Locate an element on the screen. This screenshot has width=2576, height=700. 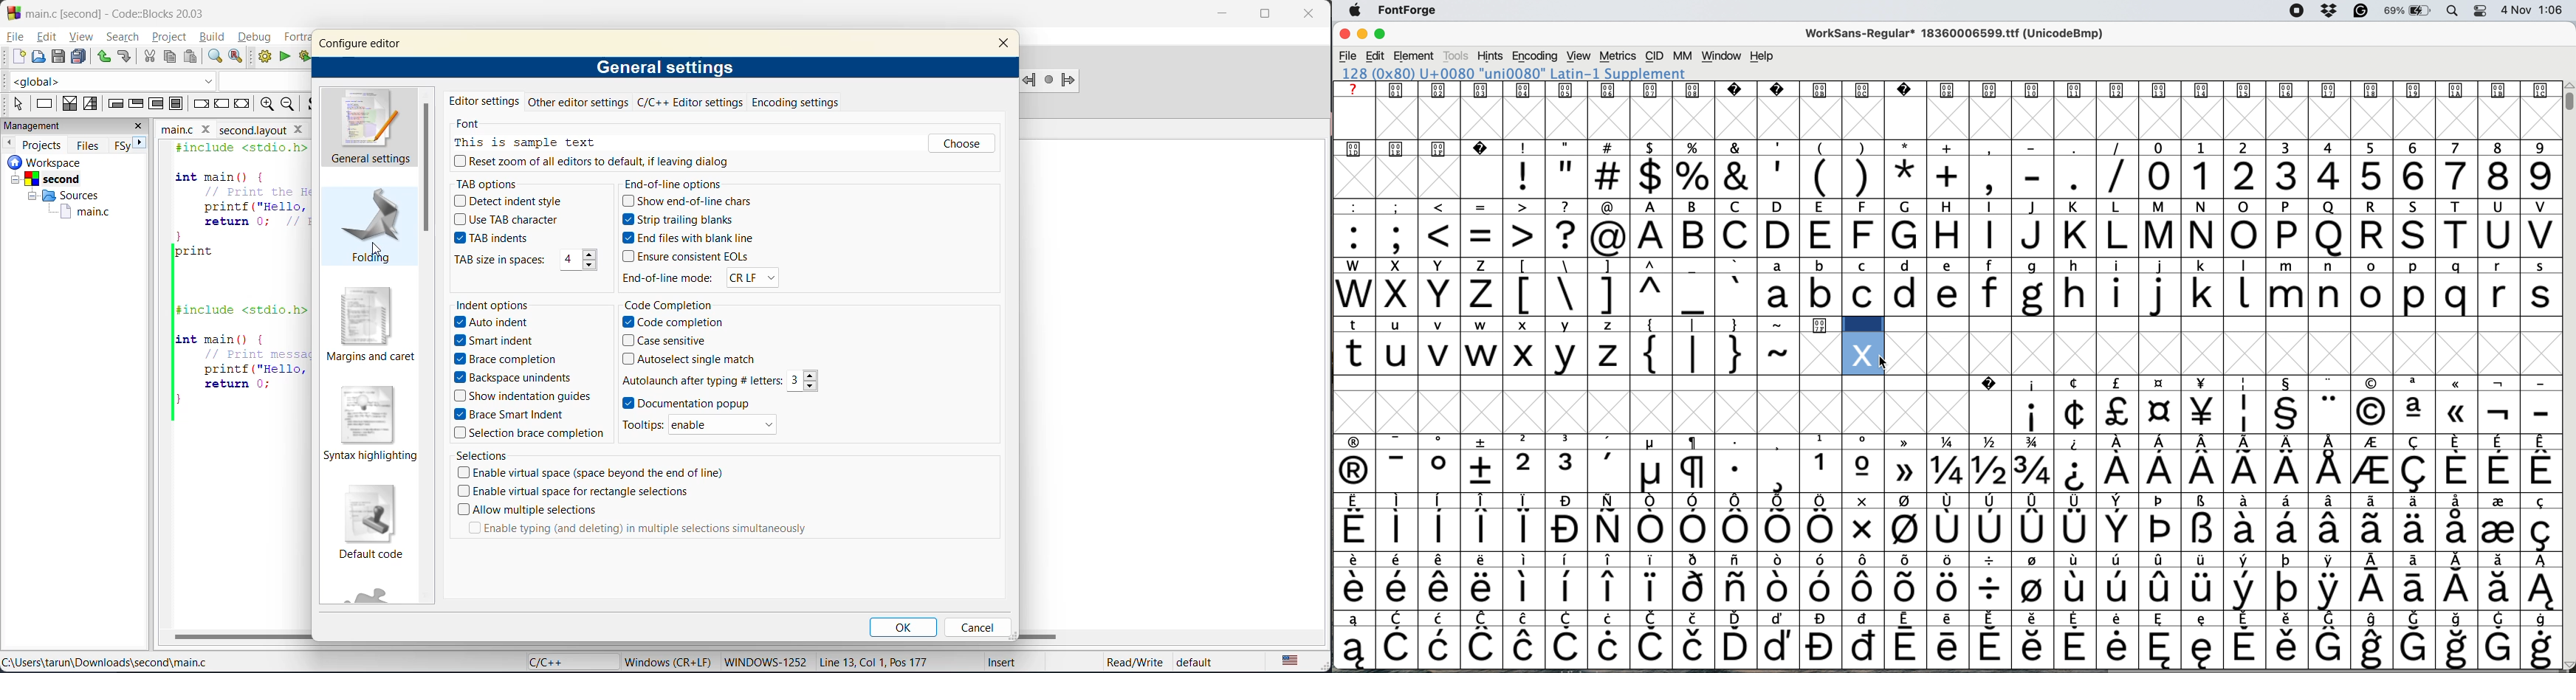
glyph grid is located at coordinates (1422, 179).